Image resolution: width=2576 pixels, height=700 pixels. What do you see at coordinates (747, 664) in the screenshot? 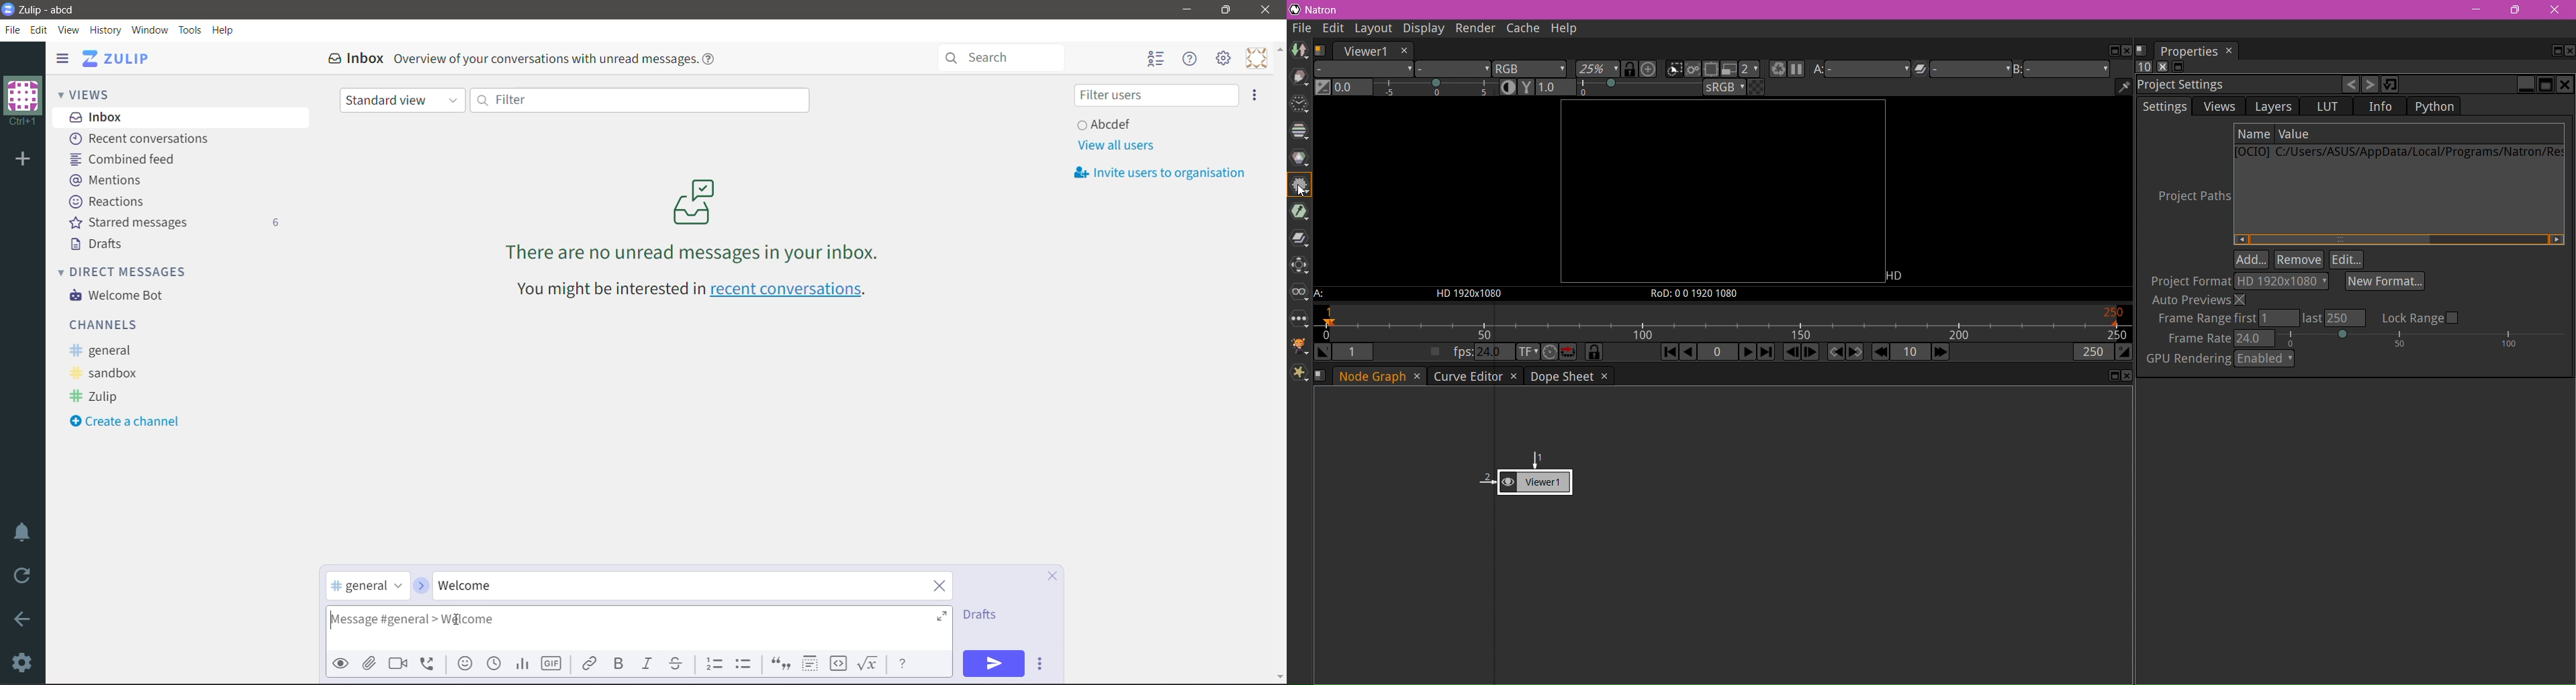
I see `Bulleted list` at bounding box center [747, 664].